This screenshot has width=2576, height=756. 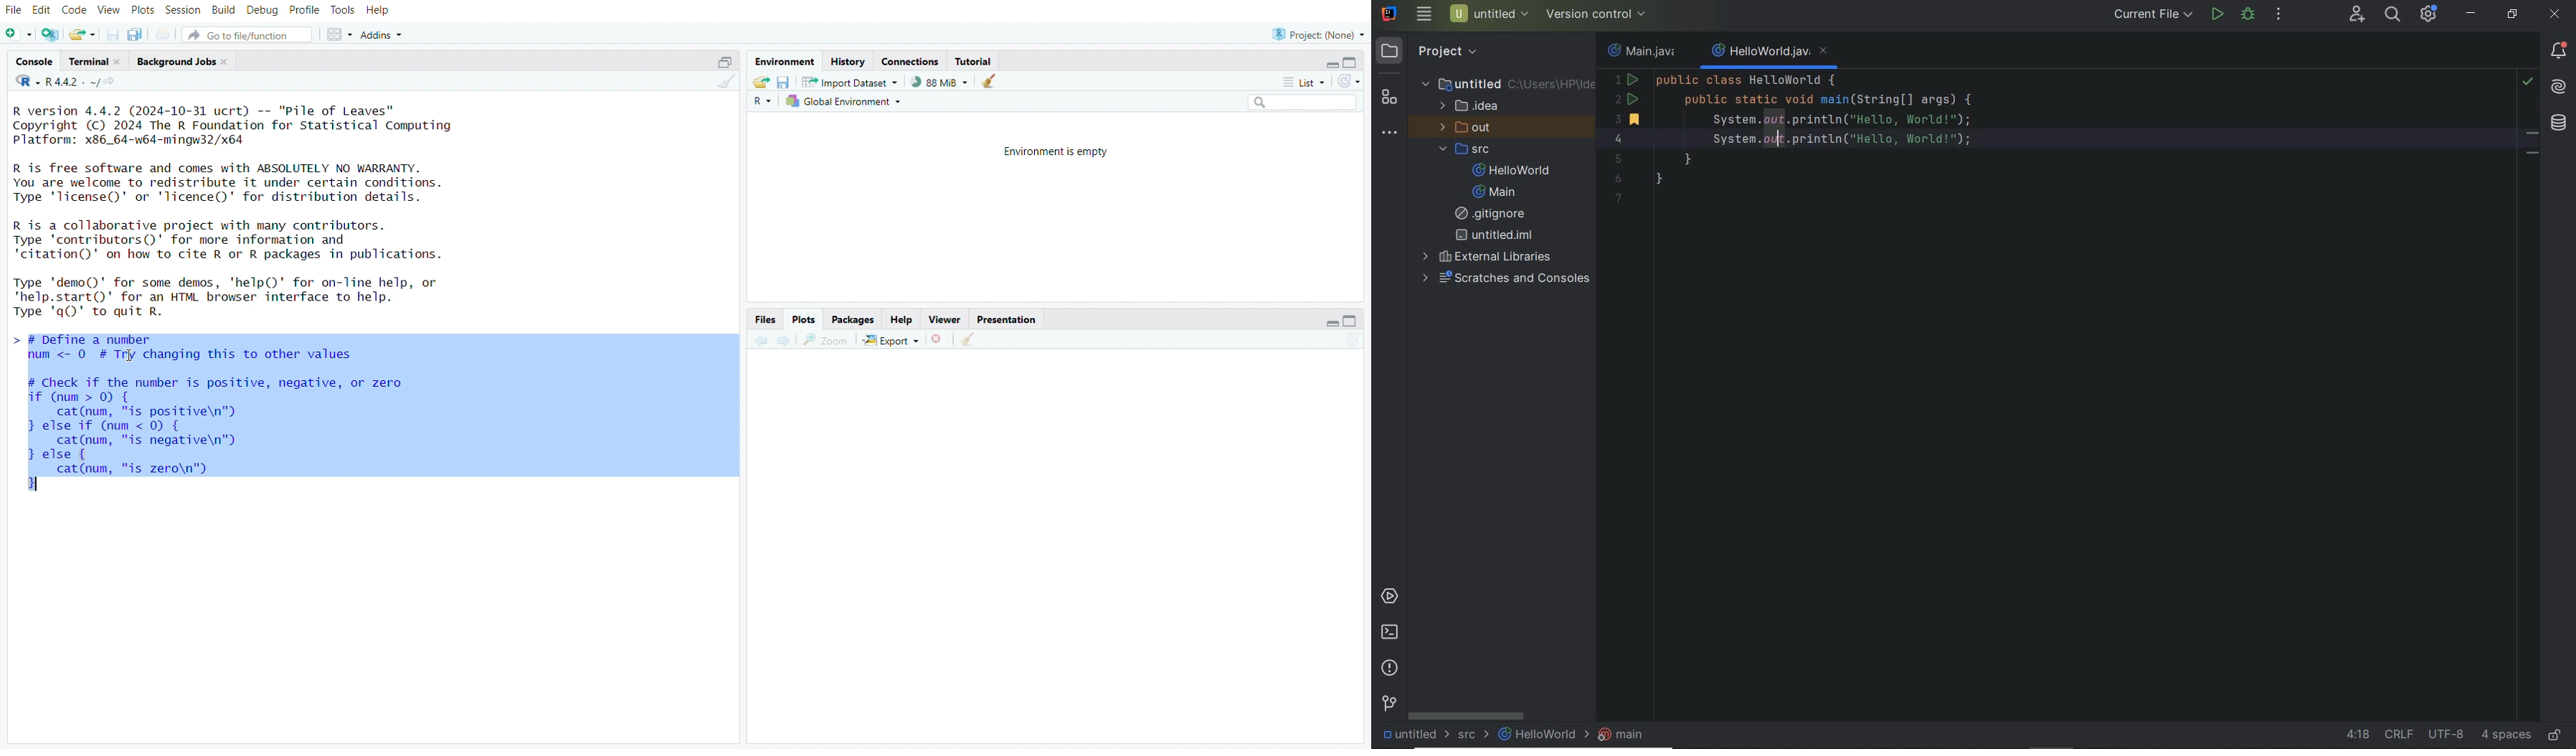 What do you see at coordinates (845, 103) in the screenshot?
I see `global environment` at bounding box center [845, 103].